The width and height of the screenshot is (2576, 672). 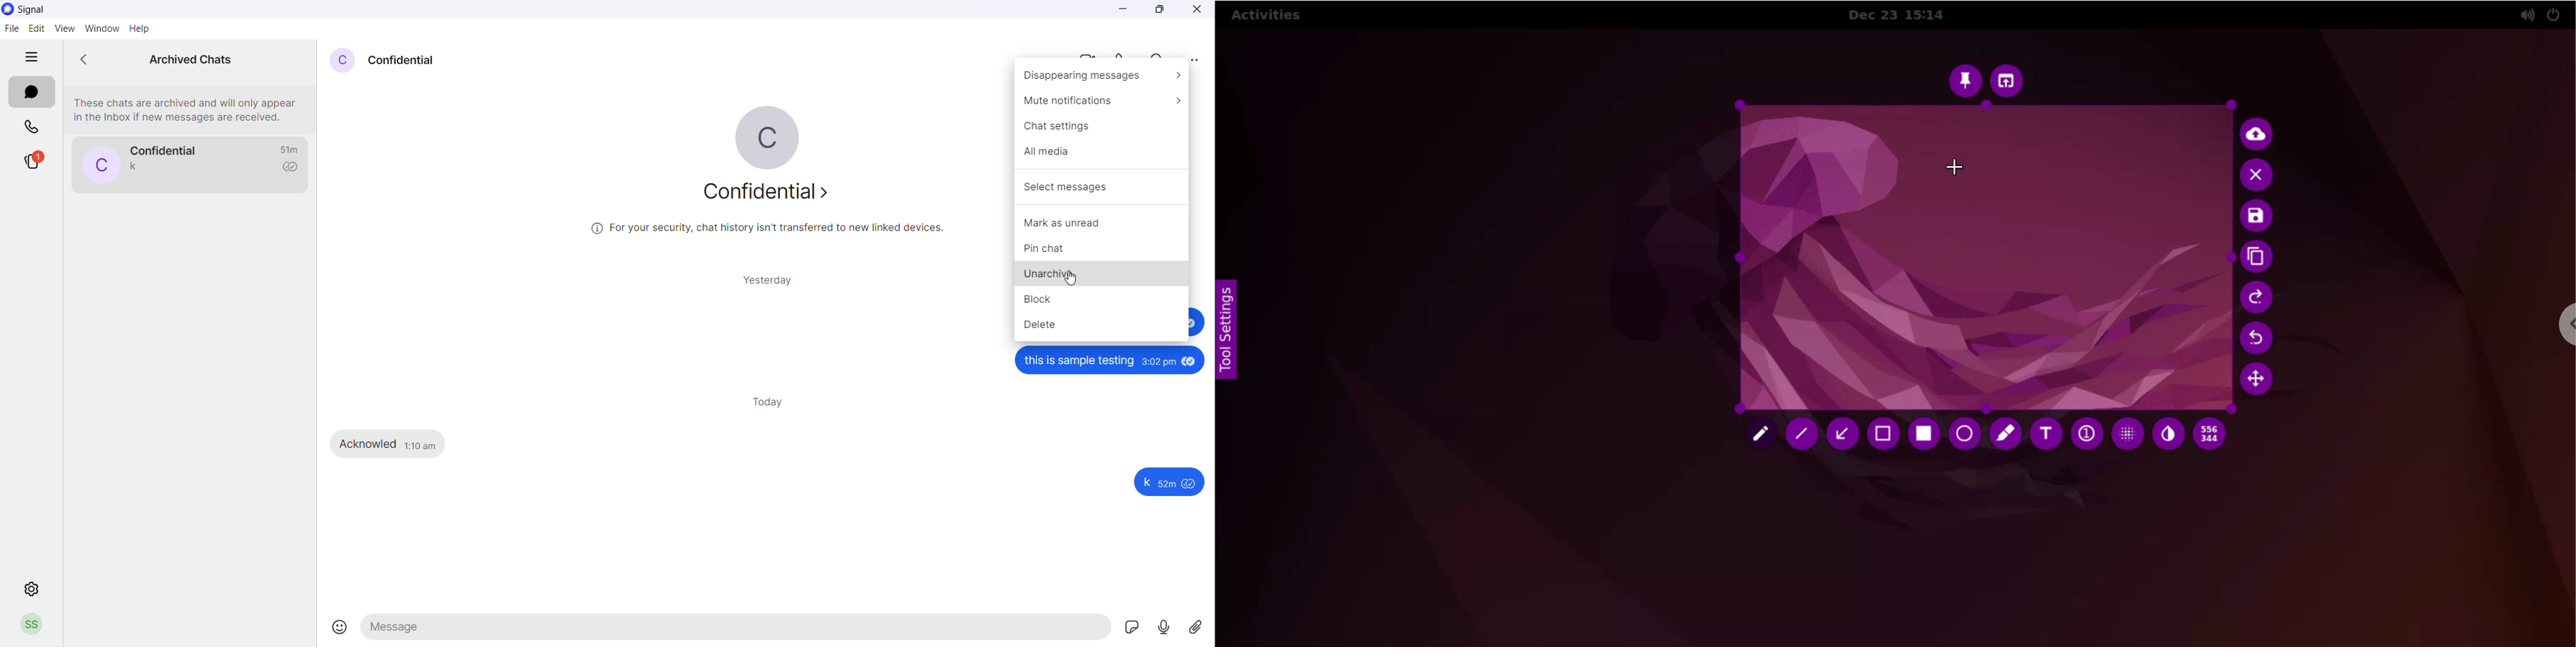 What do you see at coordinates (89, 60) in the screenshot?
I see `go back` at bounding box center [89, 60].